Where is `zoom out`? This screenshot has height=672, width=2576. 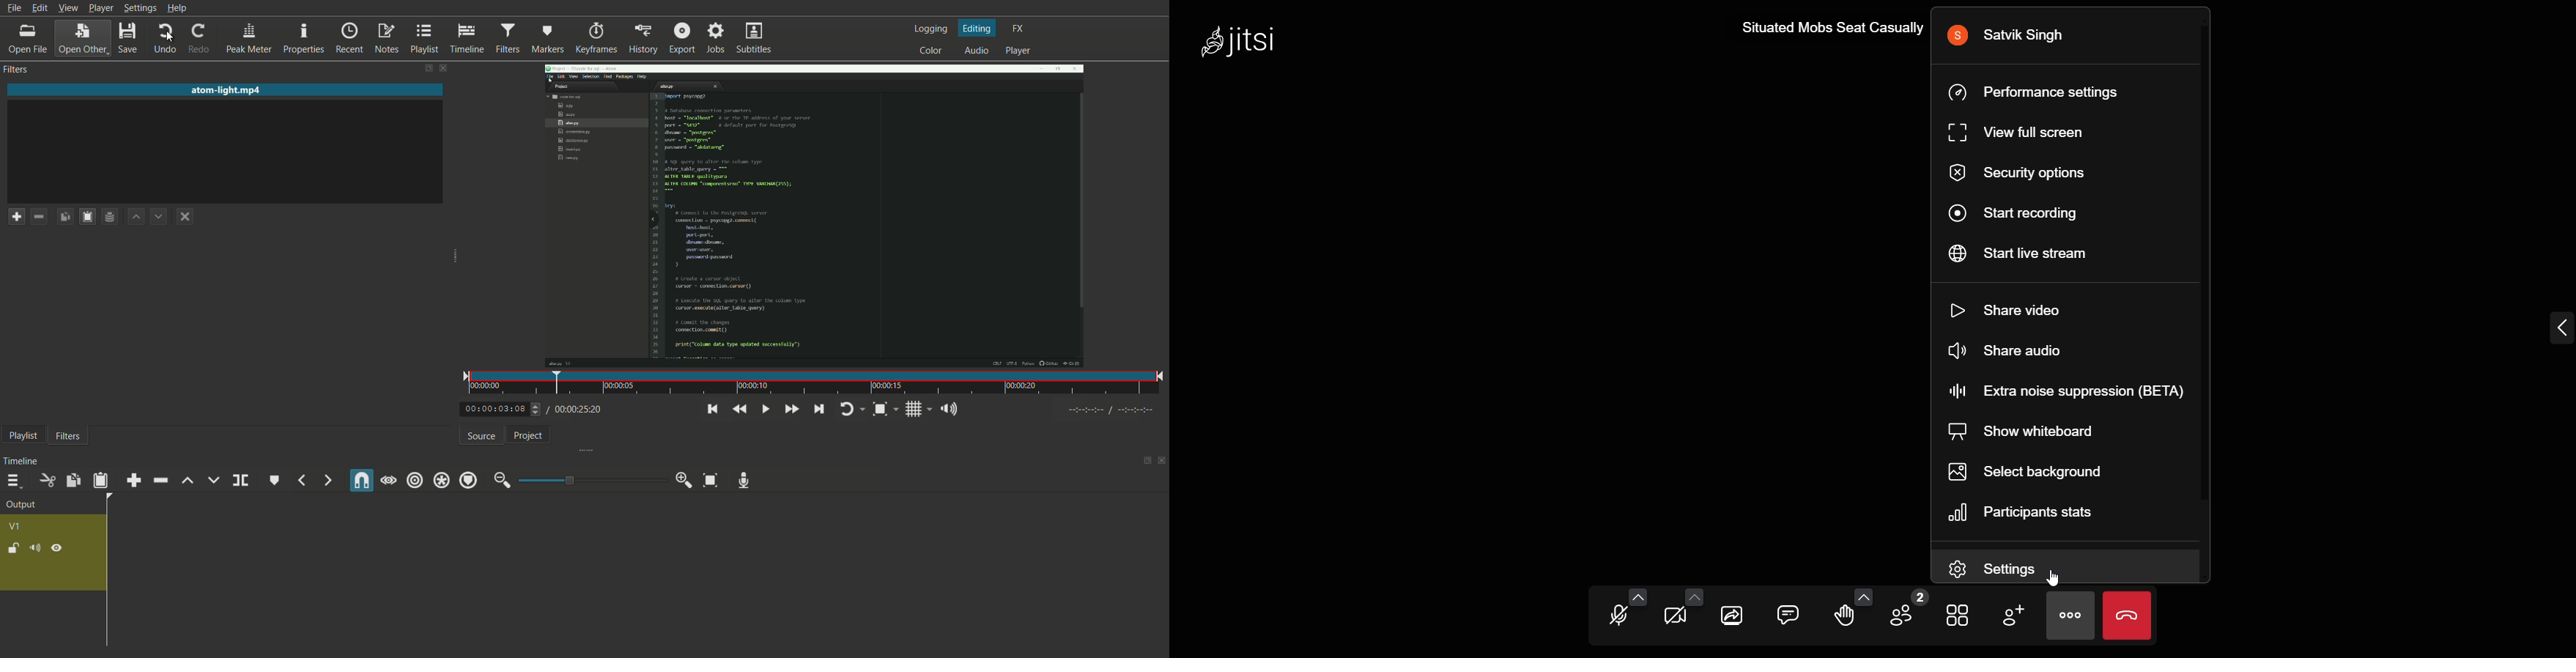 zoom out is located at coordinates (502, 481).